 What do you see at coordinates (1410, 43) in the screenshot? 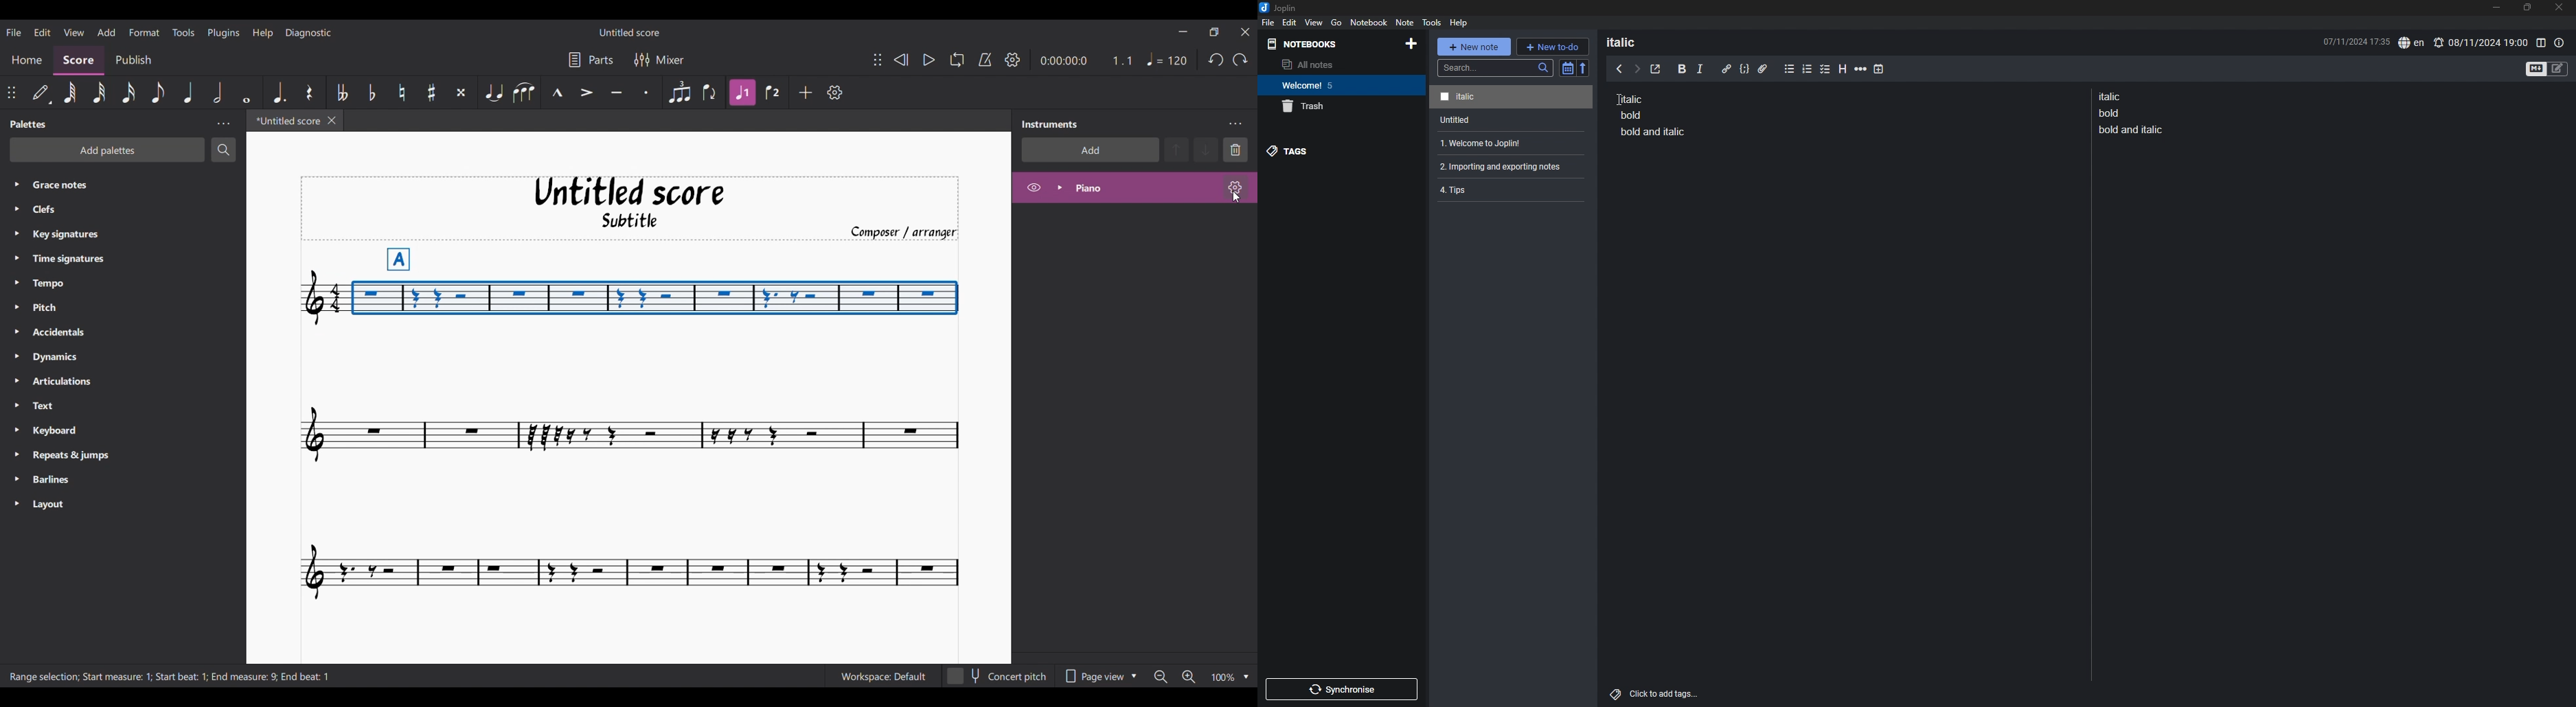
I see `add notebook` at bounding box center [1410, 43].